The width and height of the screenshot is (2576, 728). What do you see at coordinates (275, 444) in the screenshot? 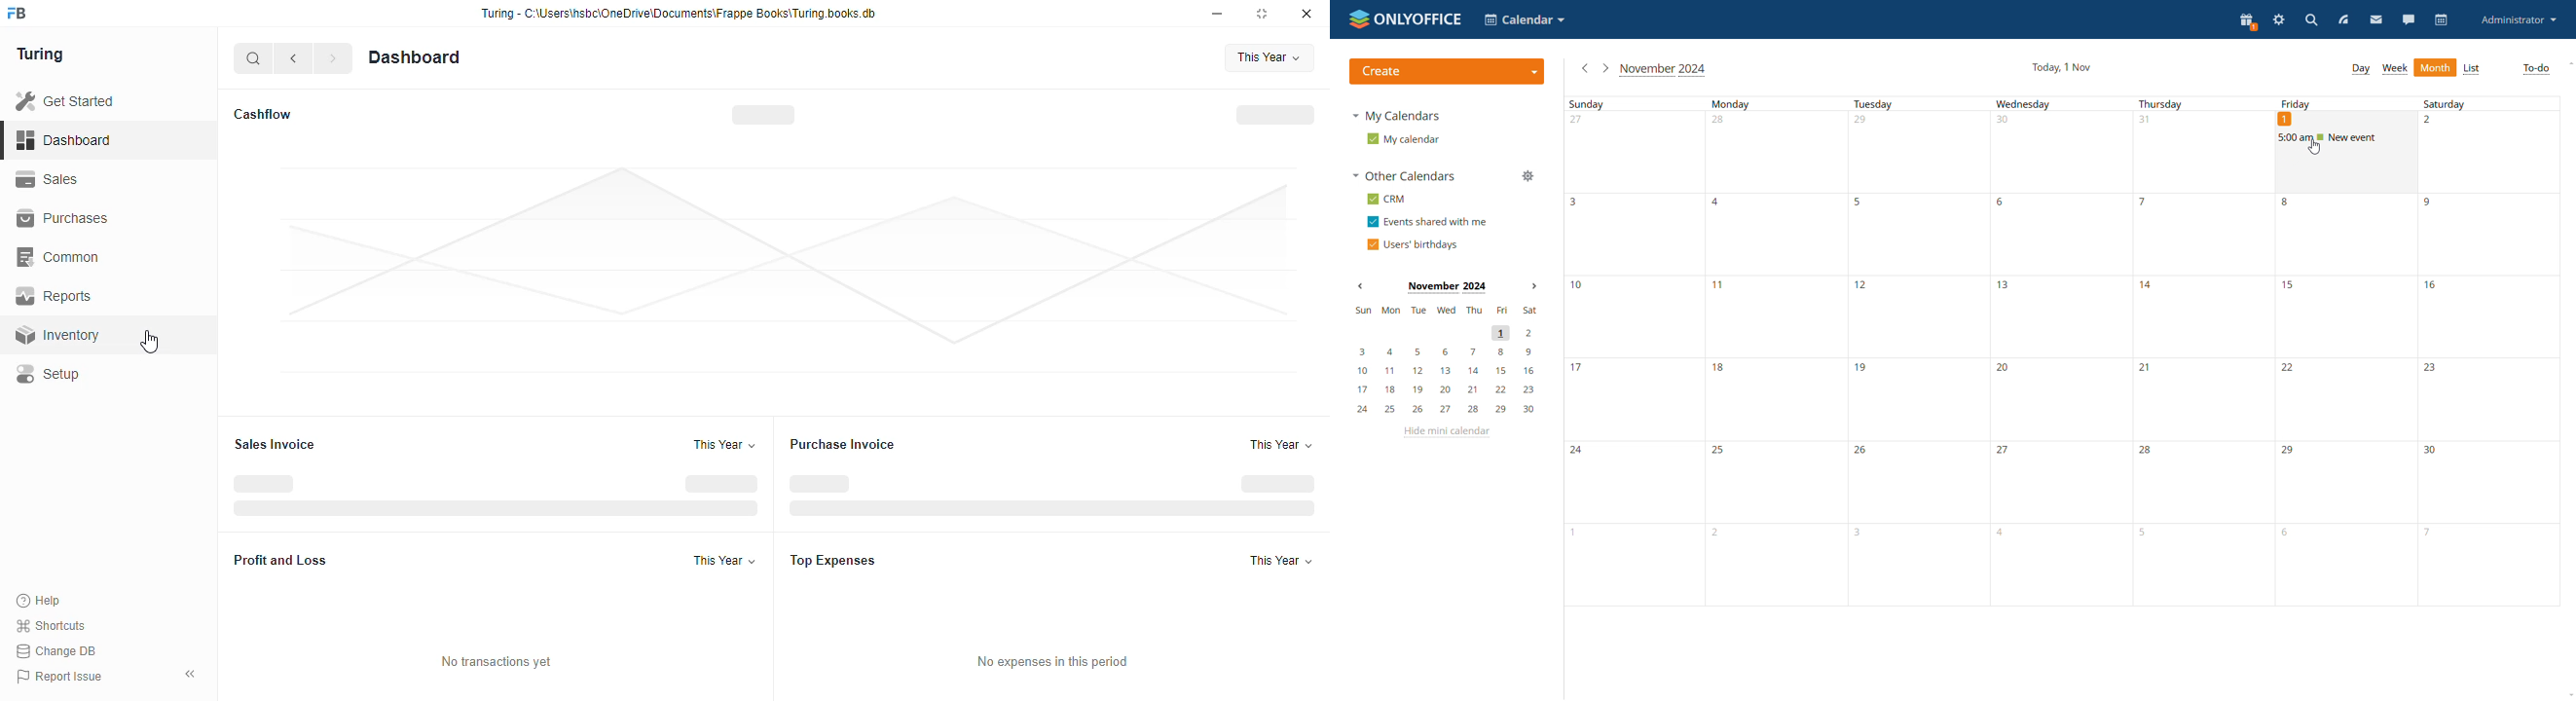
I see `sales invoice` at bounding box center [275, 444].